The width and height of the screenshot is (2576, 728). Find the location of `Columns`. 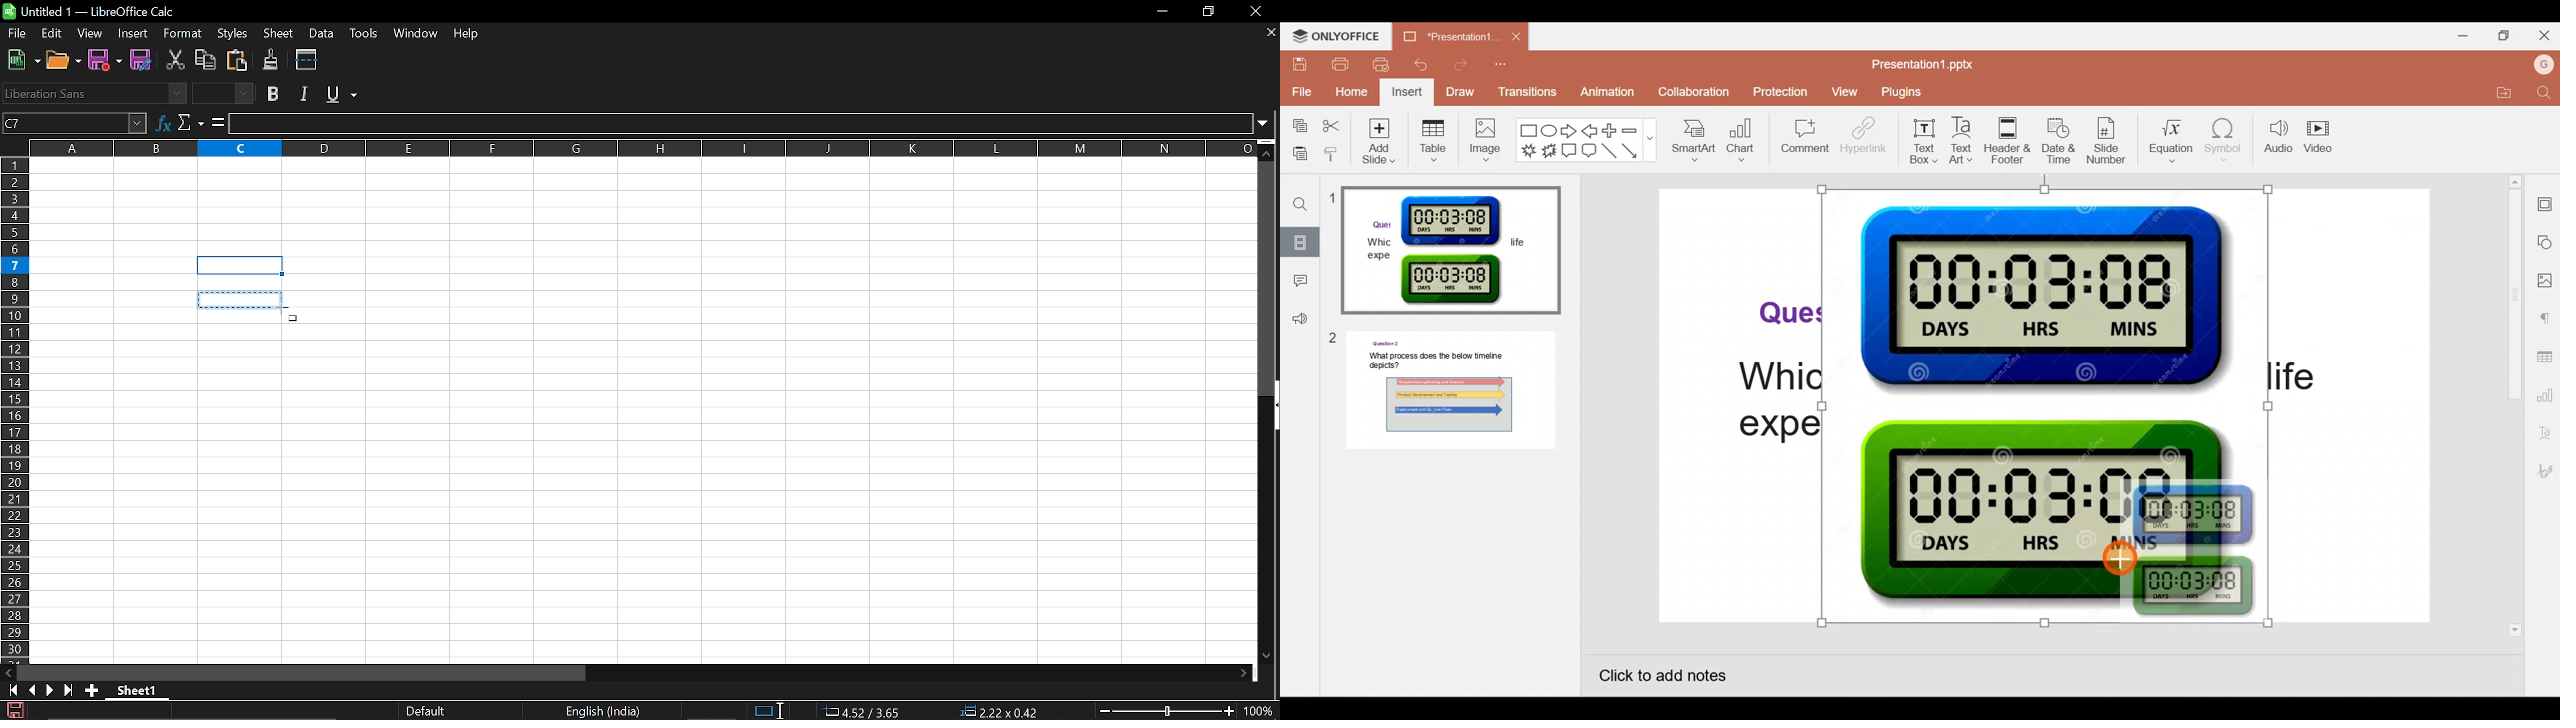

Columns is located at coordinates (642, 146).